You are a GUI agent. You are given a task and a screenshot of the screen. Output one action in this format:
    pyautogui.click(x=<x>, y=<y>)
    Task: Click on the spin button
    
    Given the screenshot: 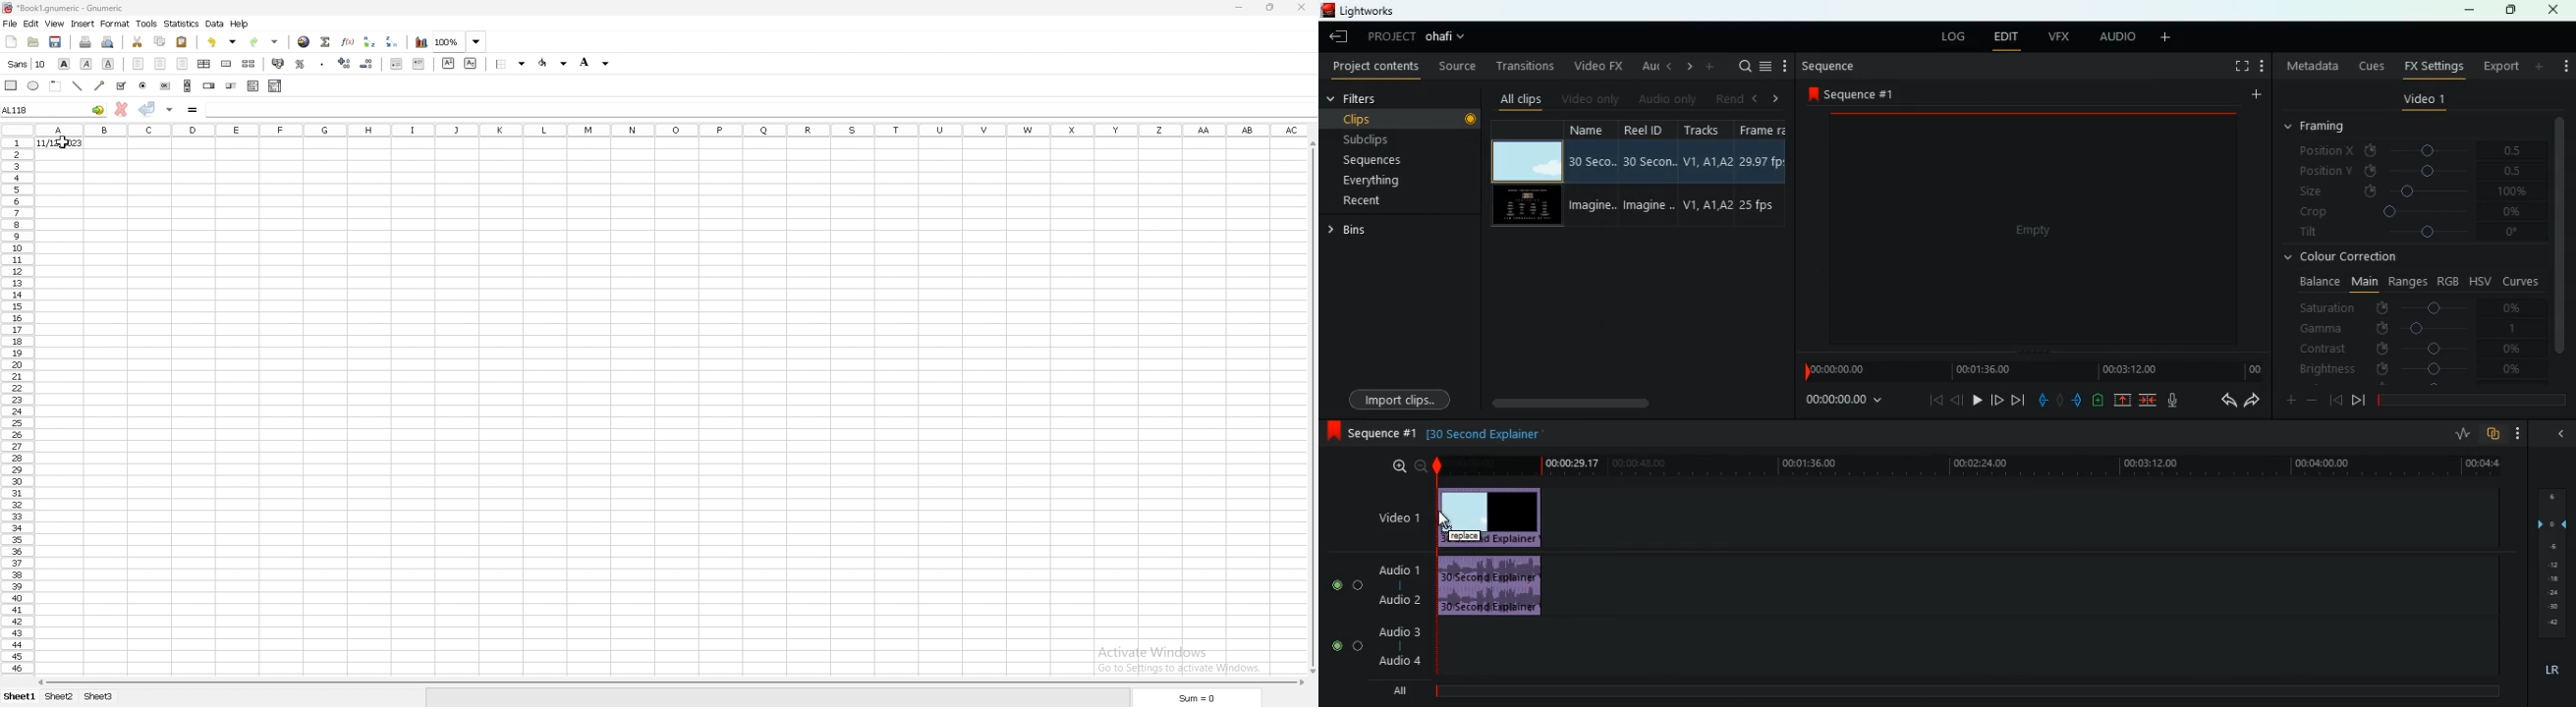 What is the action you would take?
    pyautogui.click(x=210, y=86)
    